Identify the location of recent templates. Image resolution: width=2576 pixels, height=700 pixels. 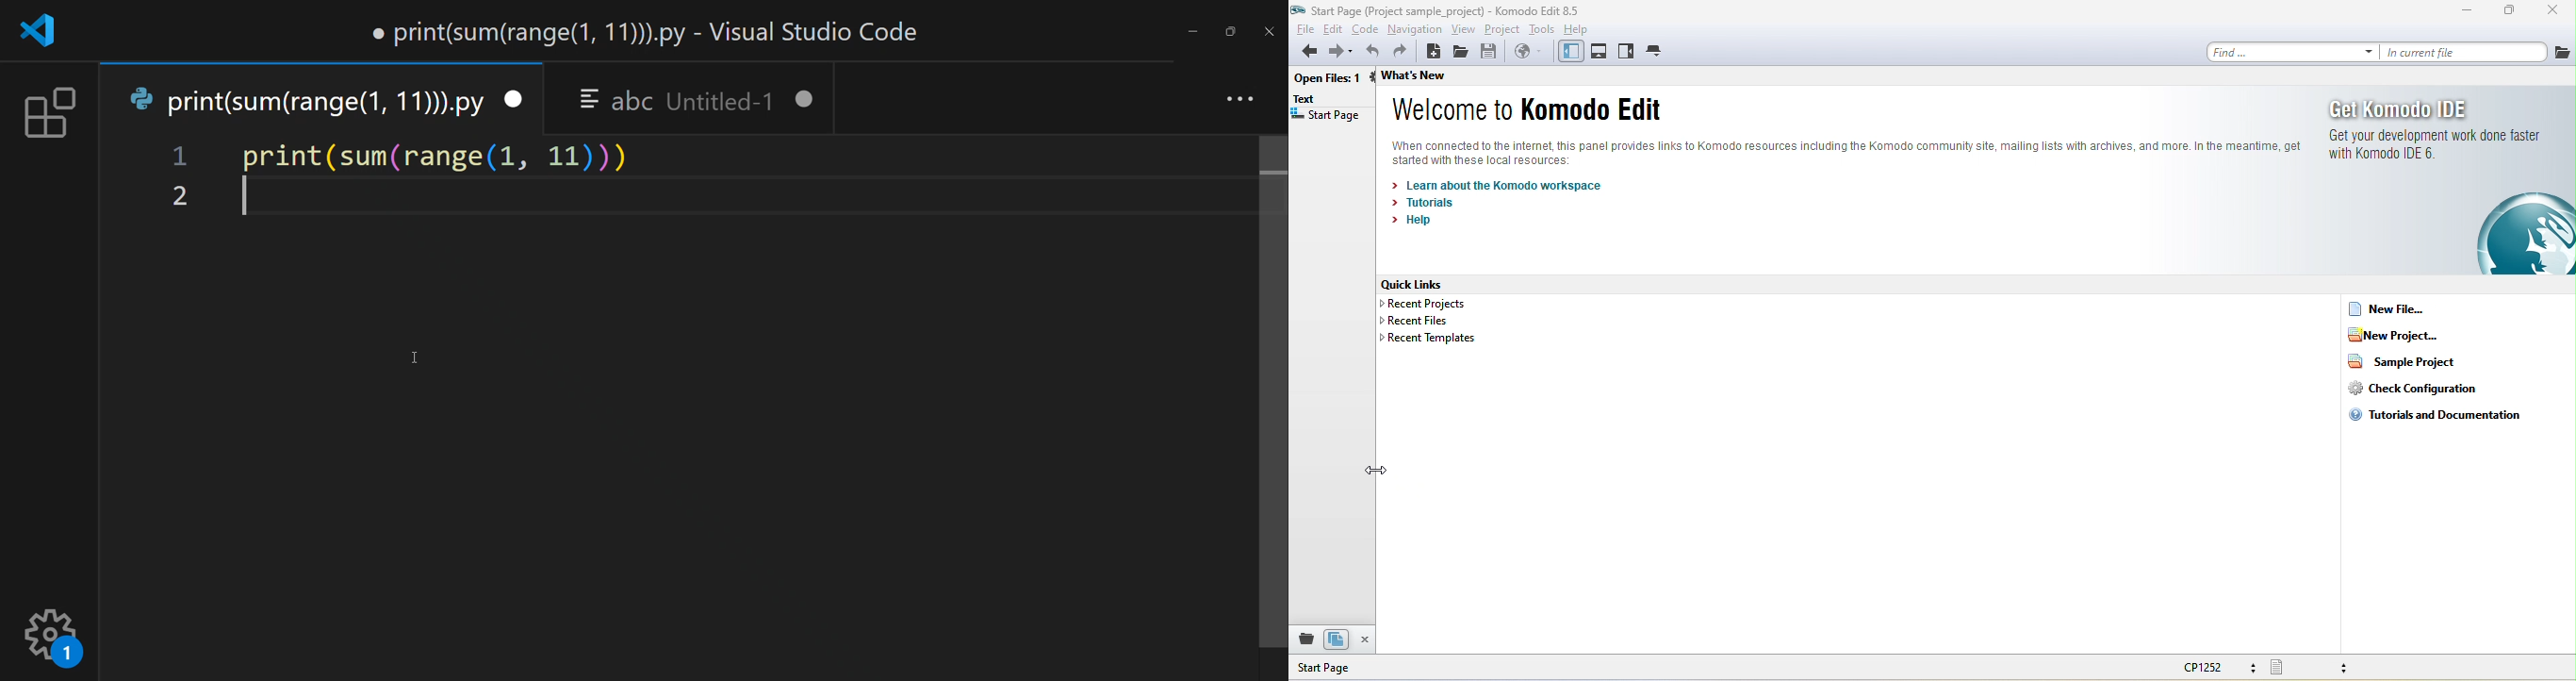
(1427, 337).